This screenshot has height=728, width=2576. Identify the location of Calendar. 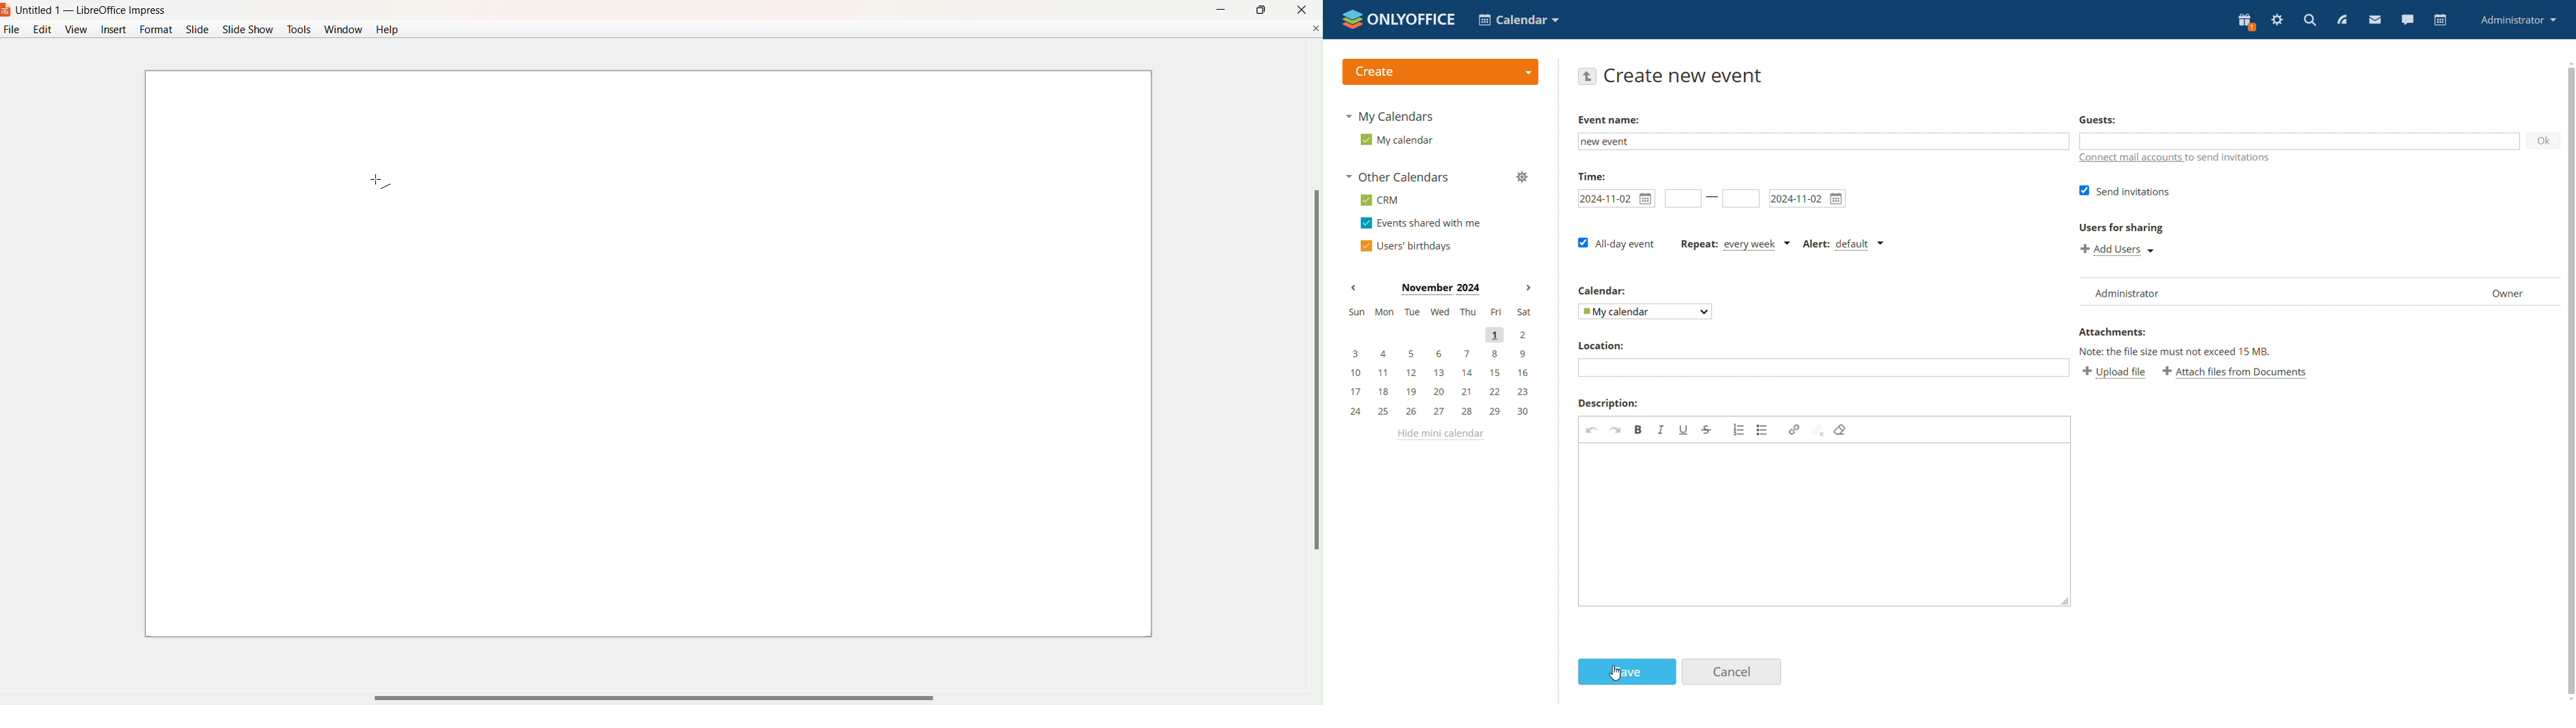
(1603, 290).